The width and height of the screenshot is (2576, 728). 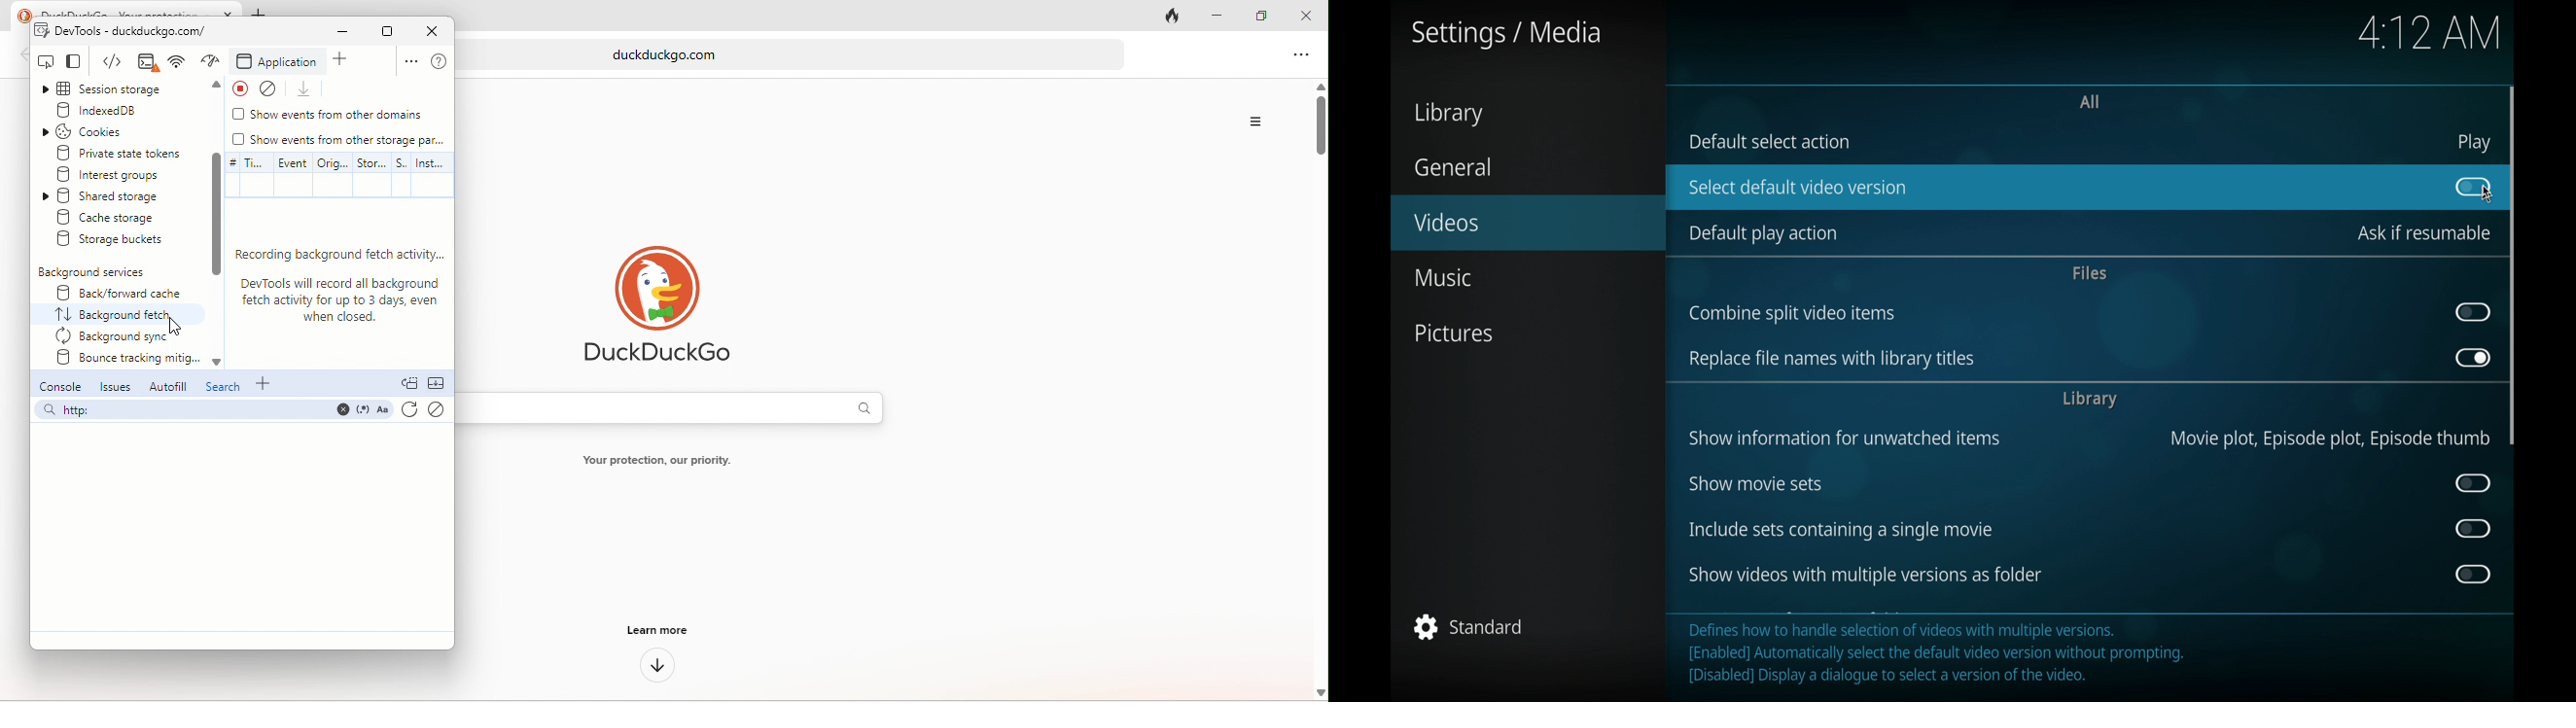 I want to click on duck duck go logo, so click(x=655, y=305).